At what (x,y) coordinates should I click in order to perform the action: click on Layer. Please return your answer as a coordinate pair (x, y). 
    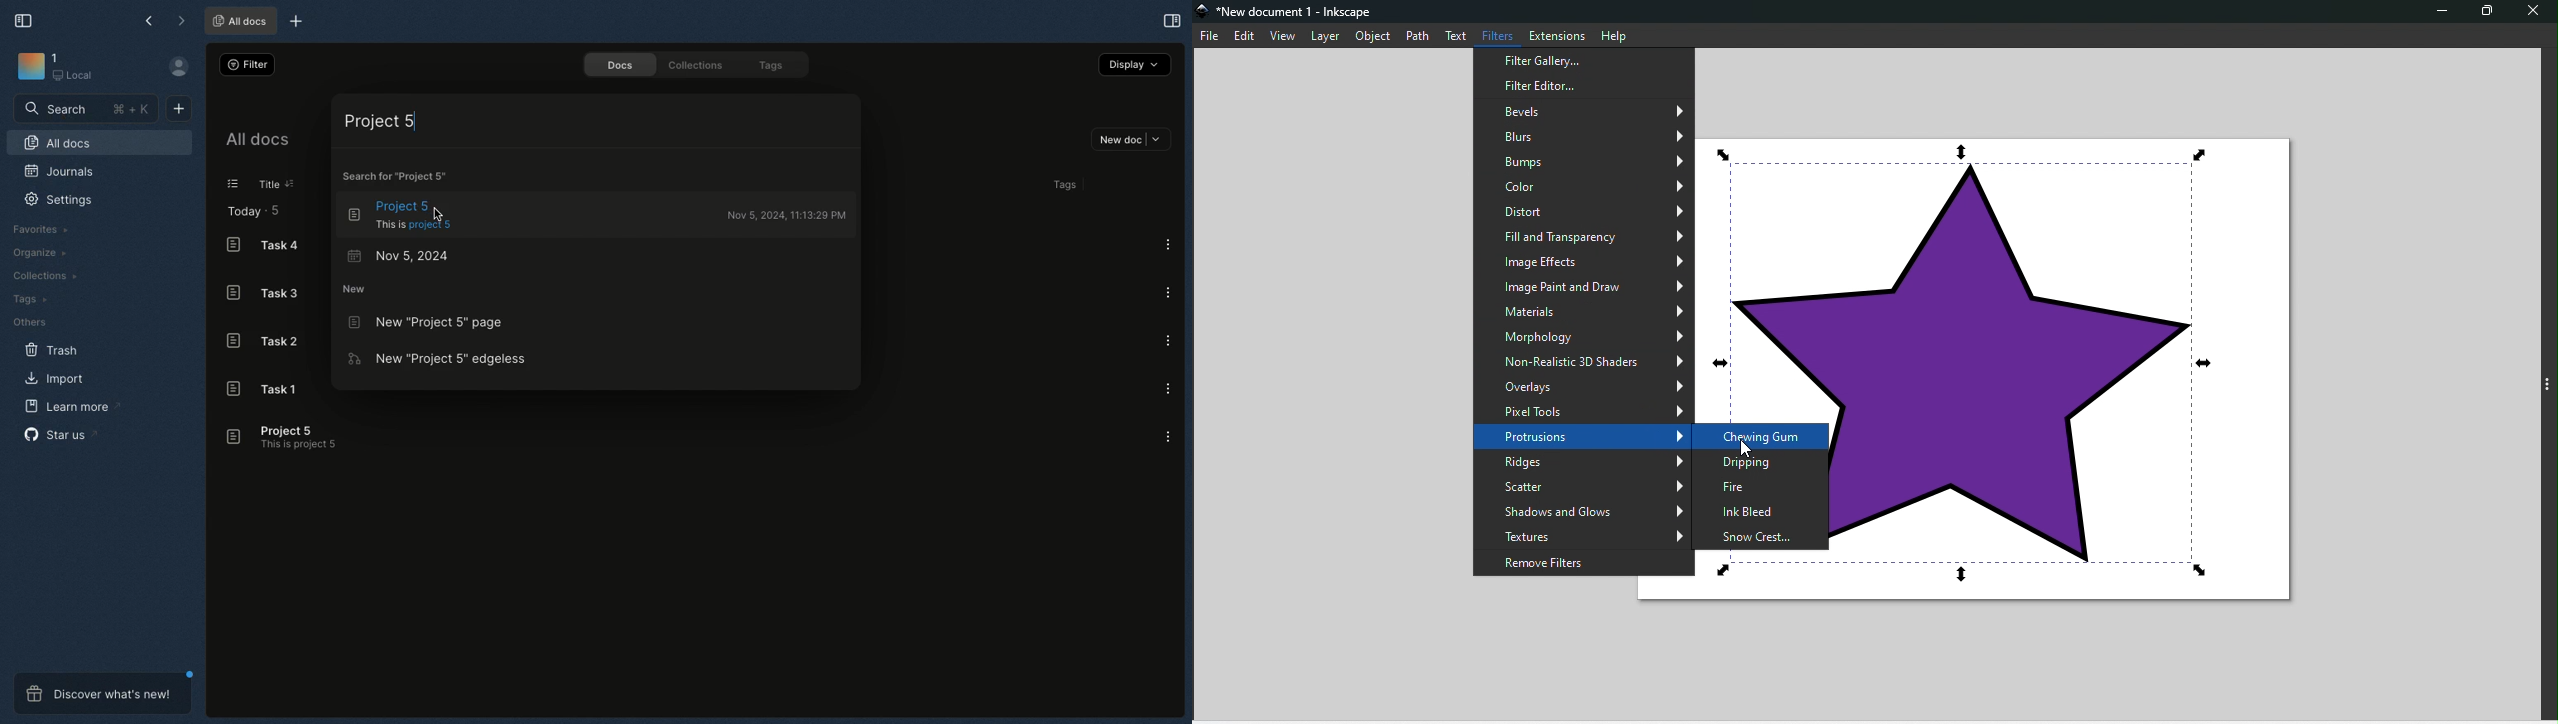
    Looking at the image, I should click on (1328, 36).